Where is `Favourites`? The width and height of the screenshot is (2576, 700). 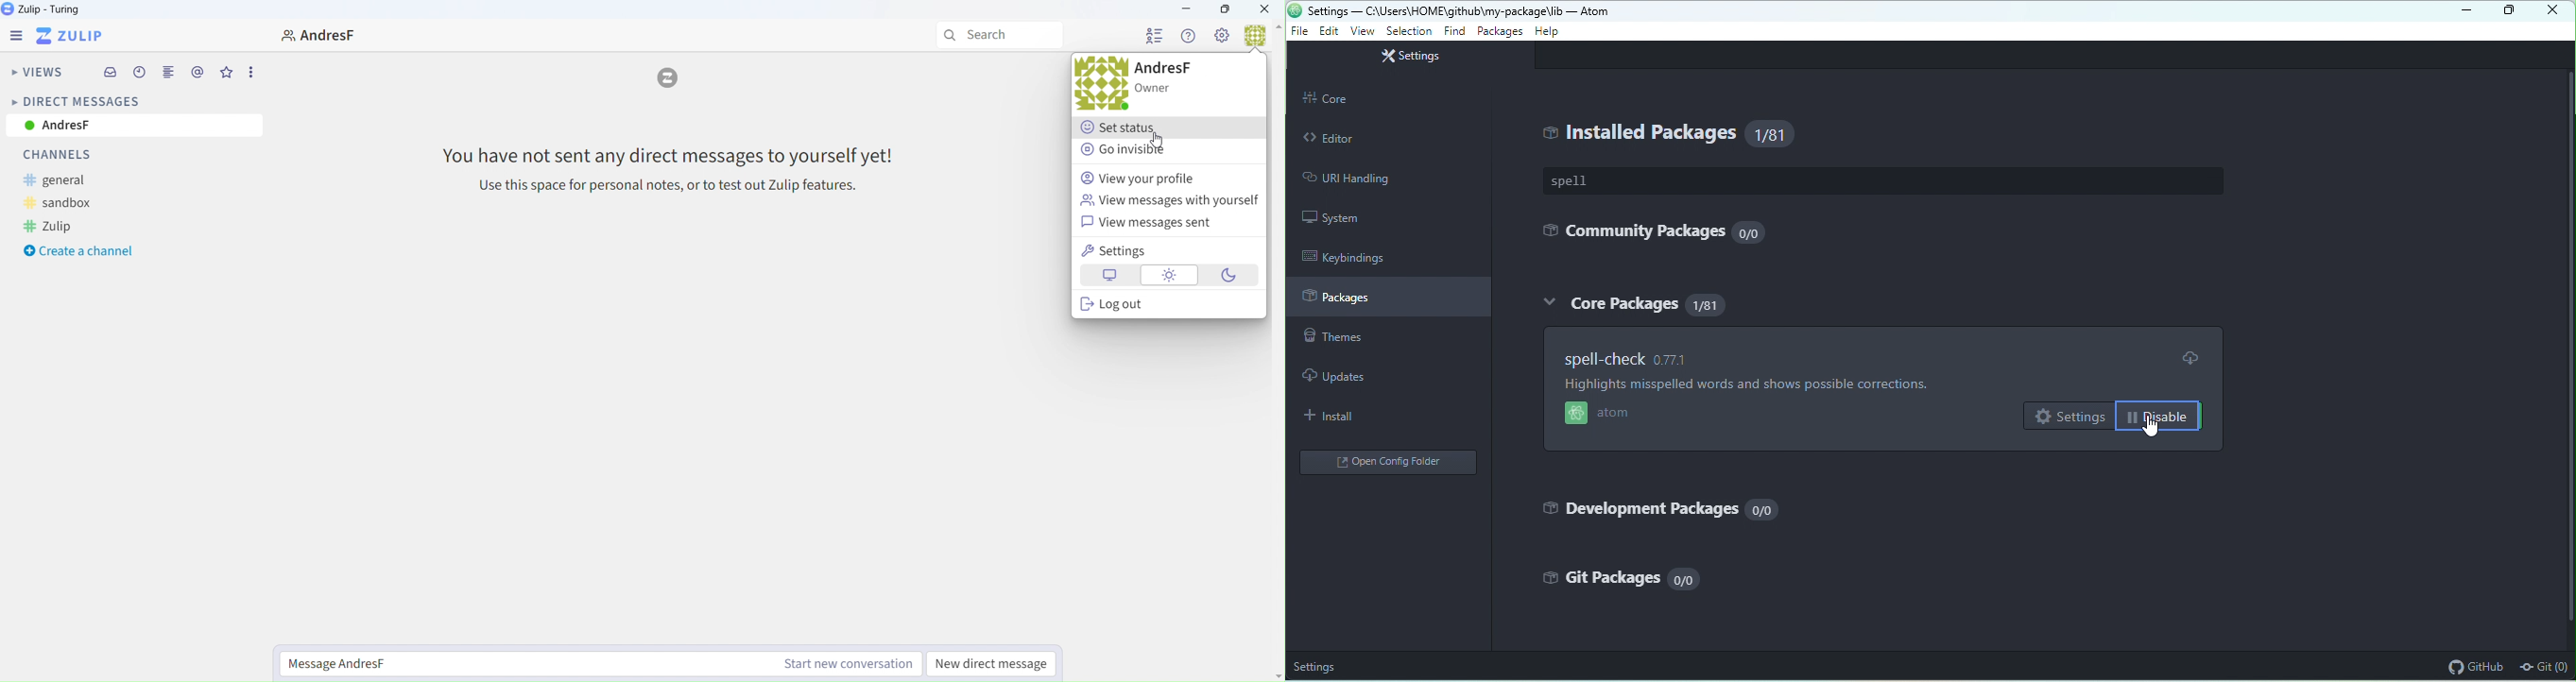
Favourites is located at coordinates (227, 73).